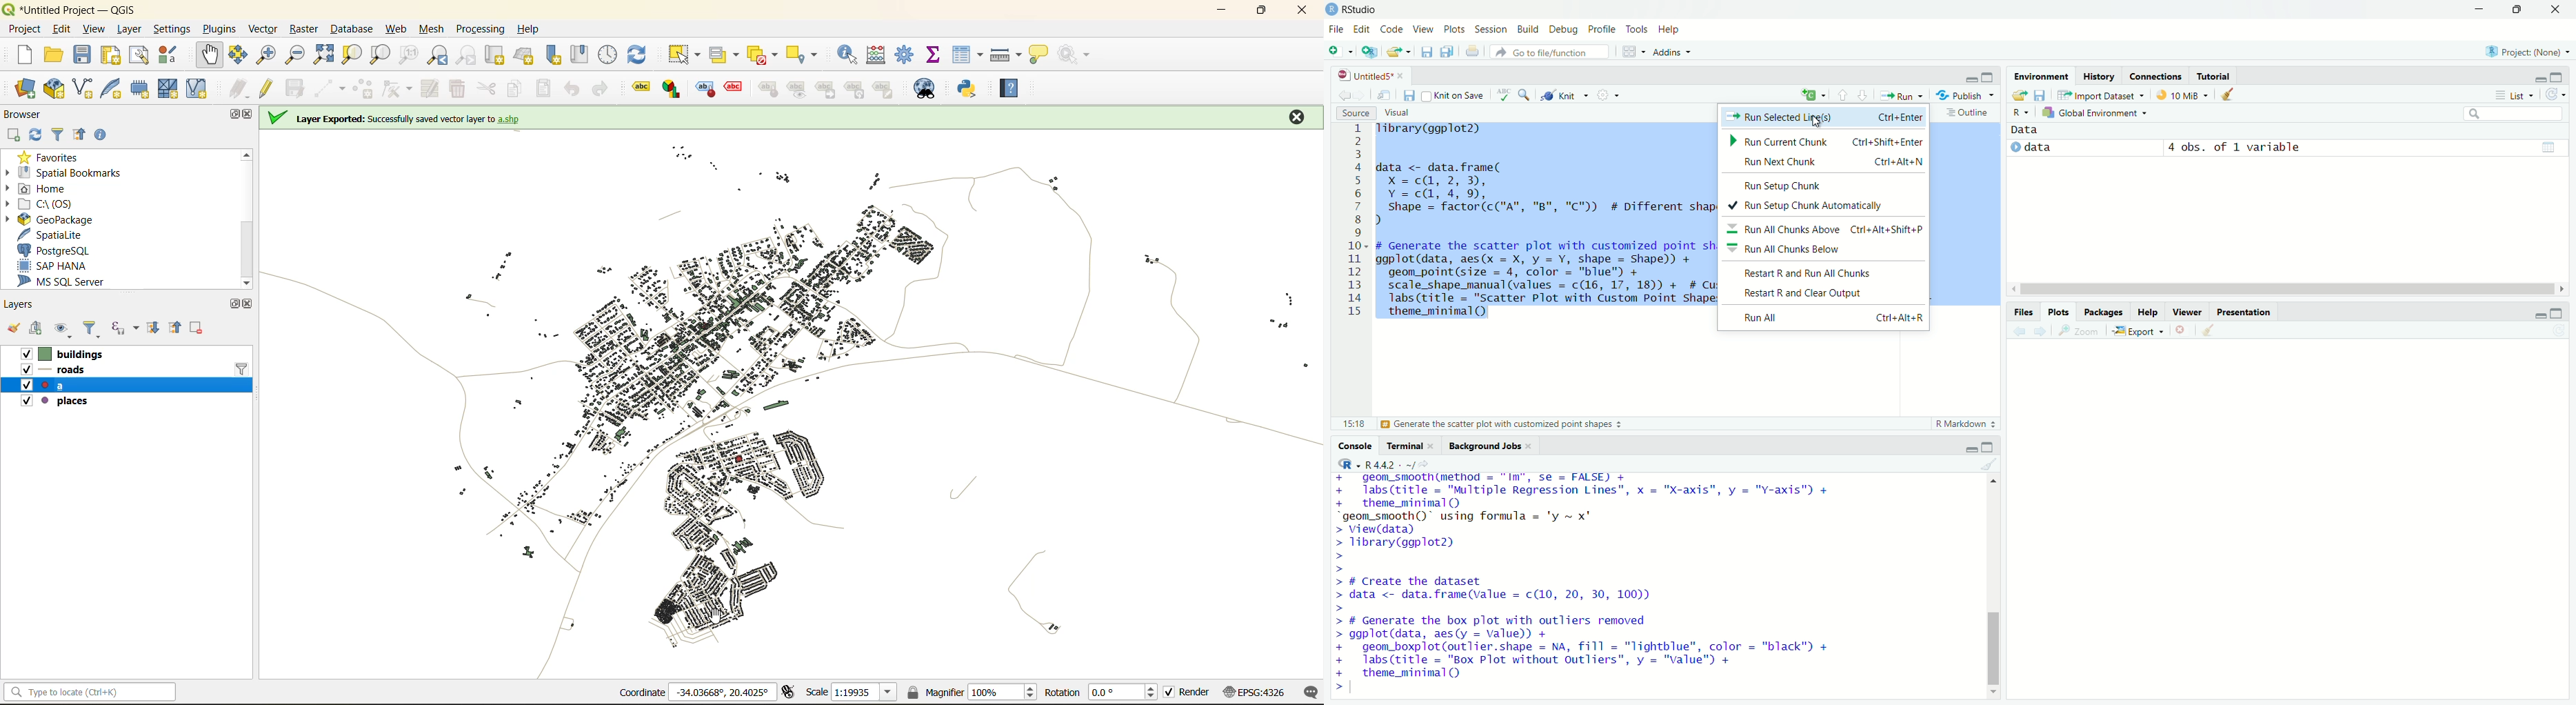 Image resolution: width=2576 pixels, height=728 pixels. What do you see at coordinates (2058, 311) in the screenshot?
I see `Plots` at bounding box center [2058, 311].